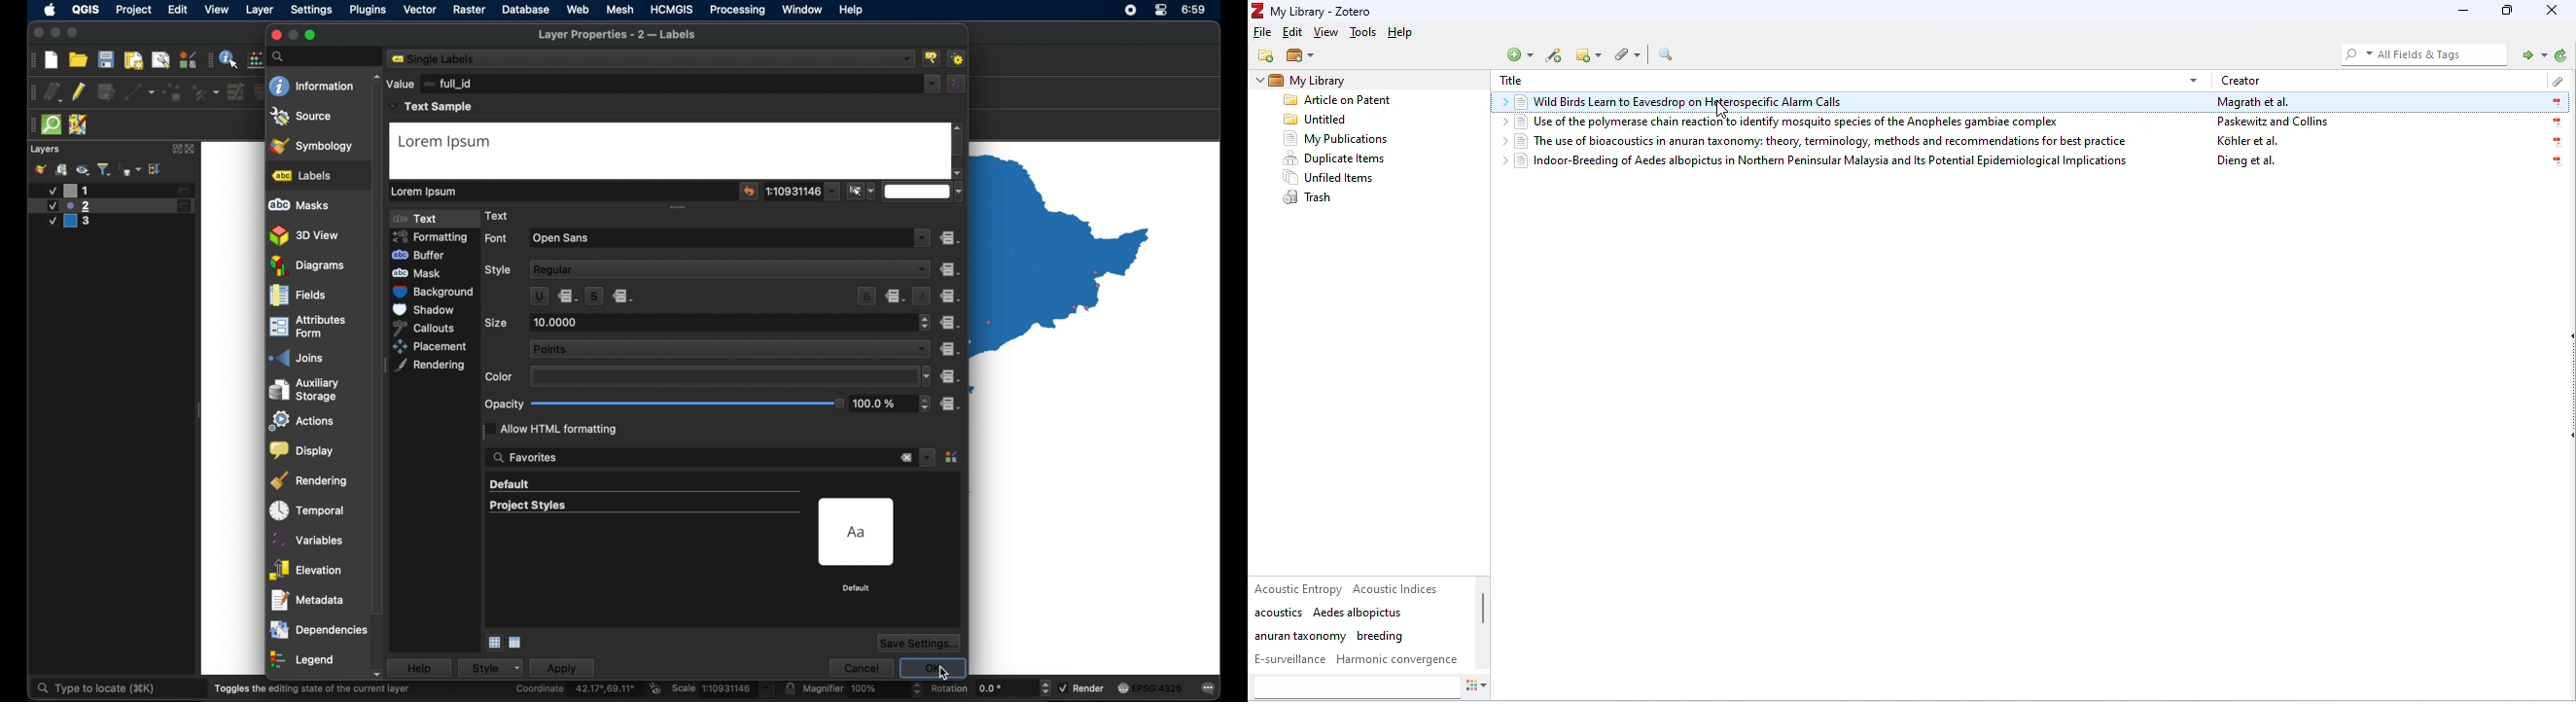  I want to click on mask, so click(423, 272).